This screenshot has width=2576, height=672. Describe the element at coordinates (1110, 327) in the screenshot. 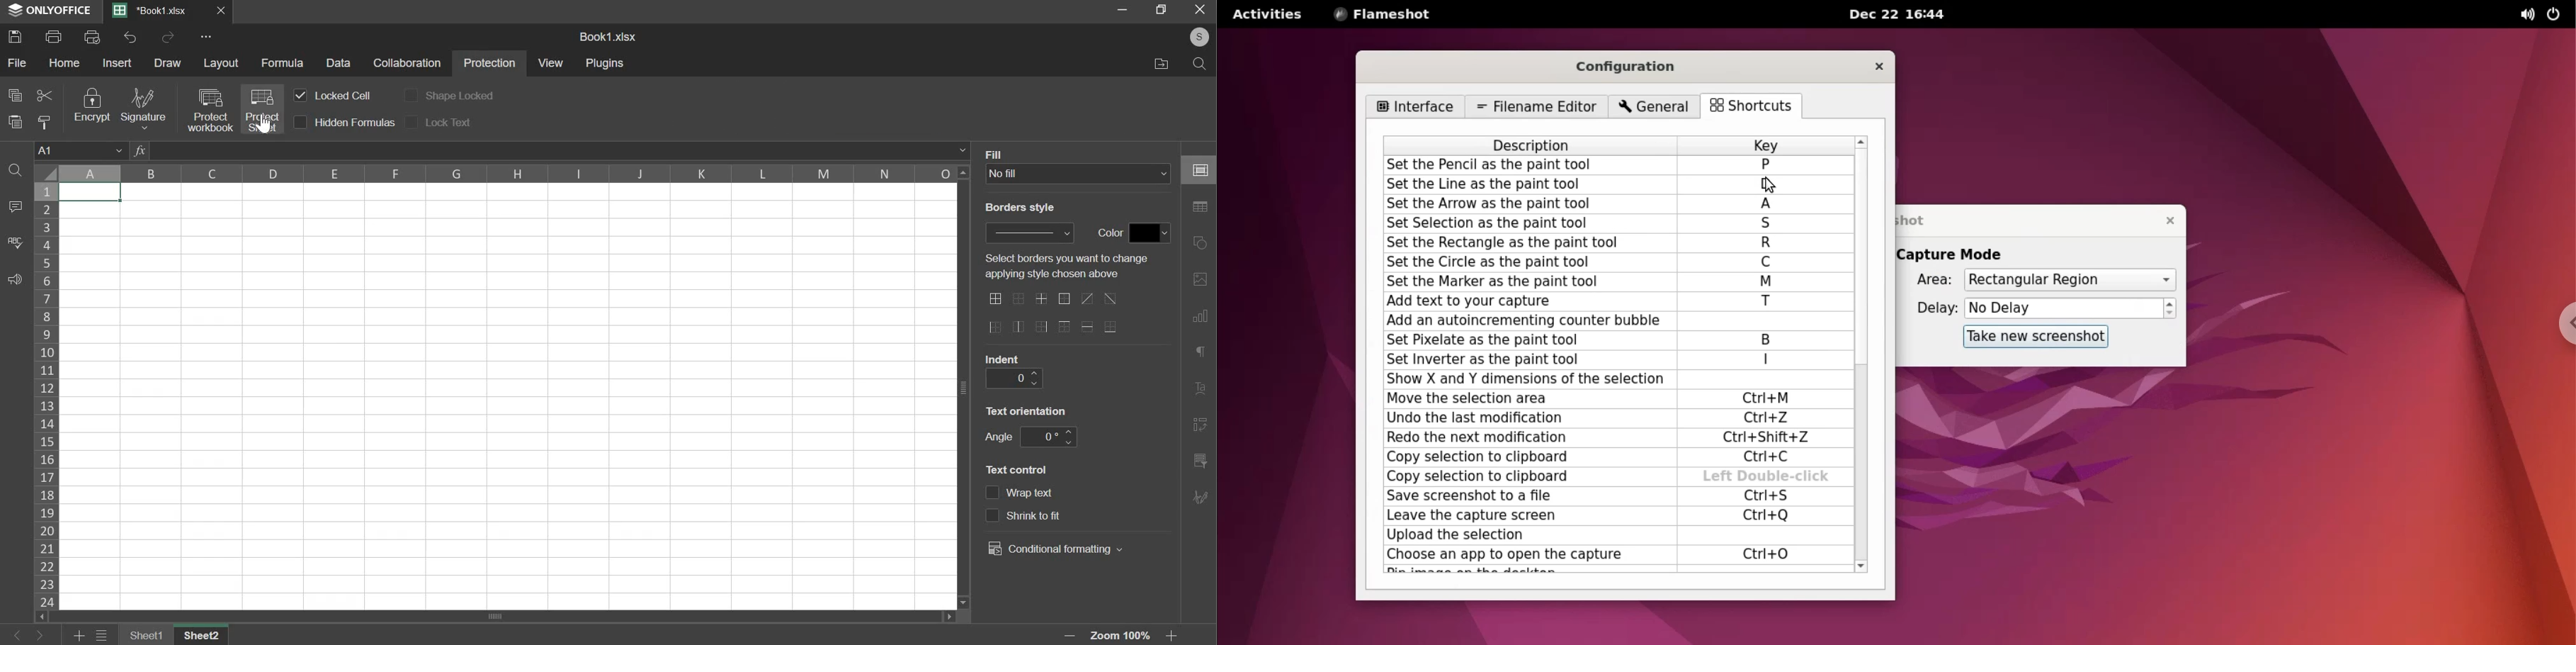

I see `border options` at that location.